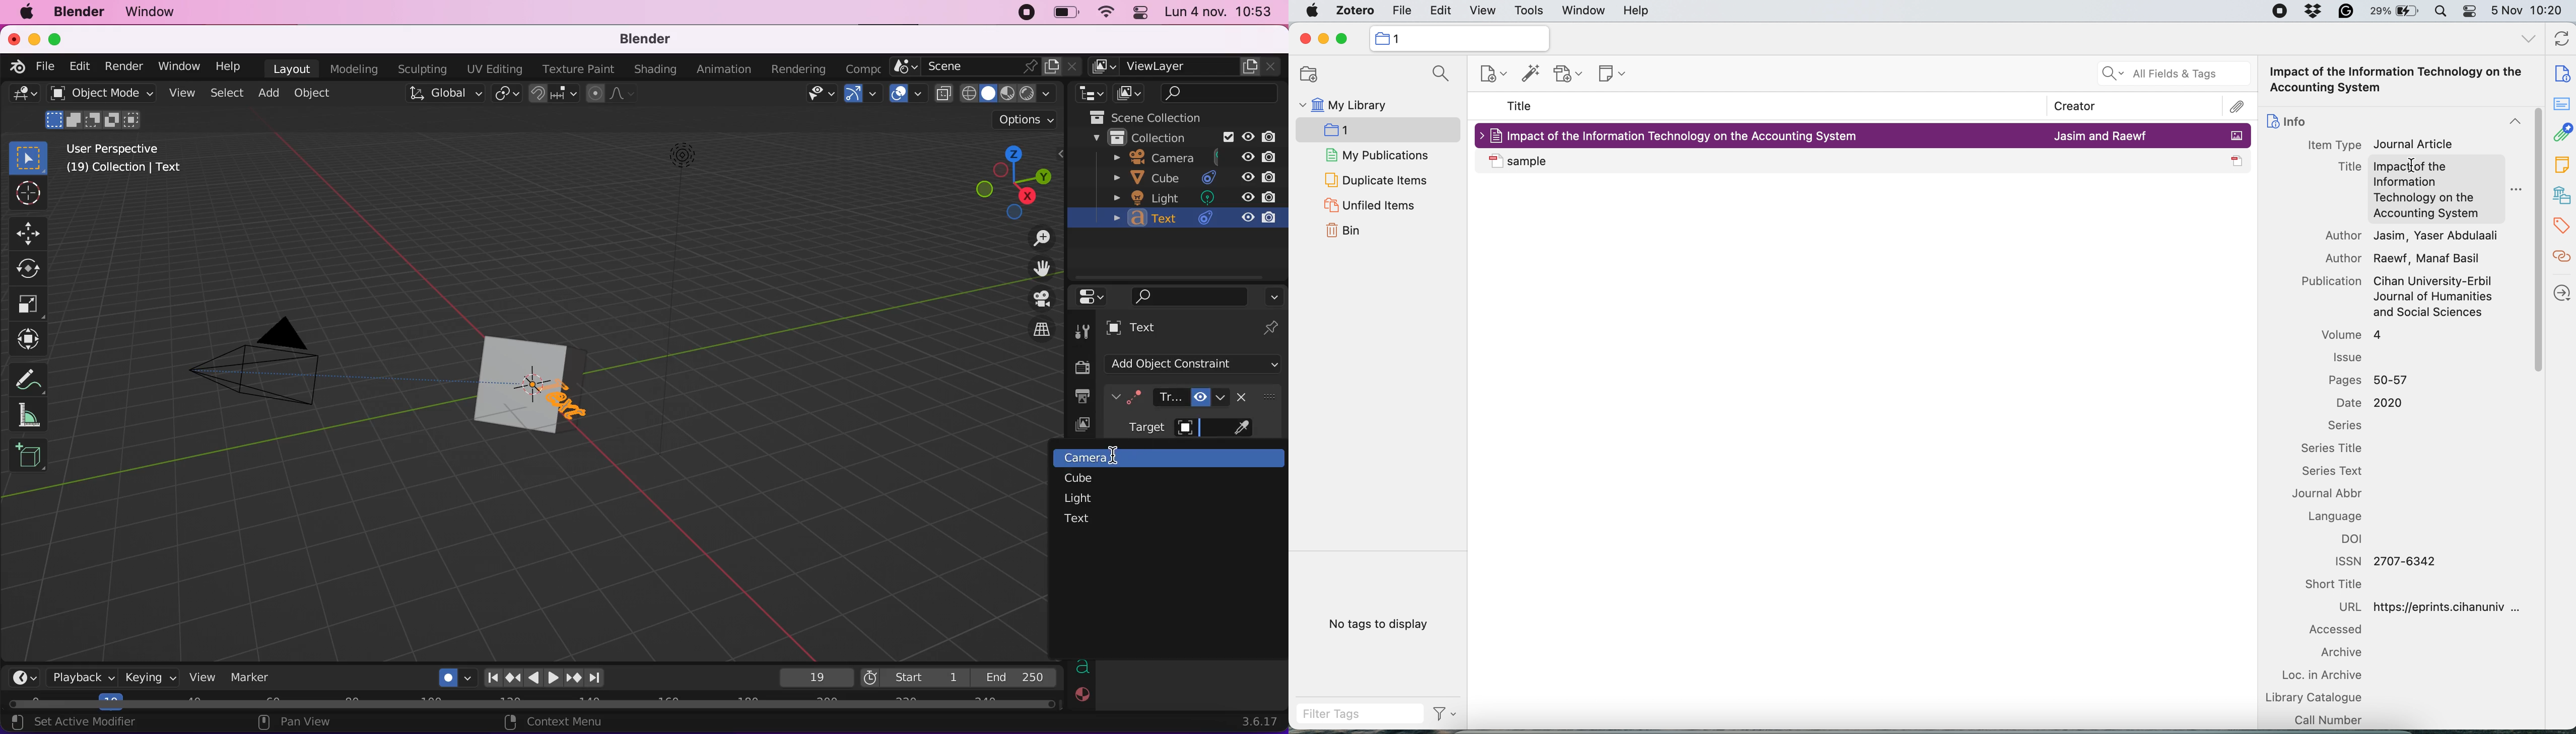 This screenshot has width=2576, height=756. Describe the element at coordinates (35, 232) in the screenshot. I see `move` at that location.